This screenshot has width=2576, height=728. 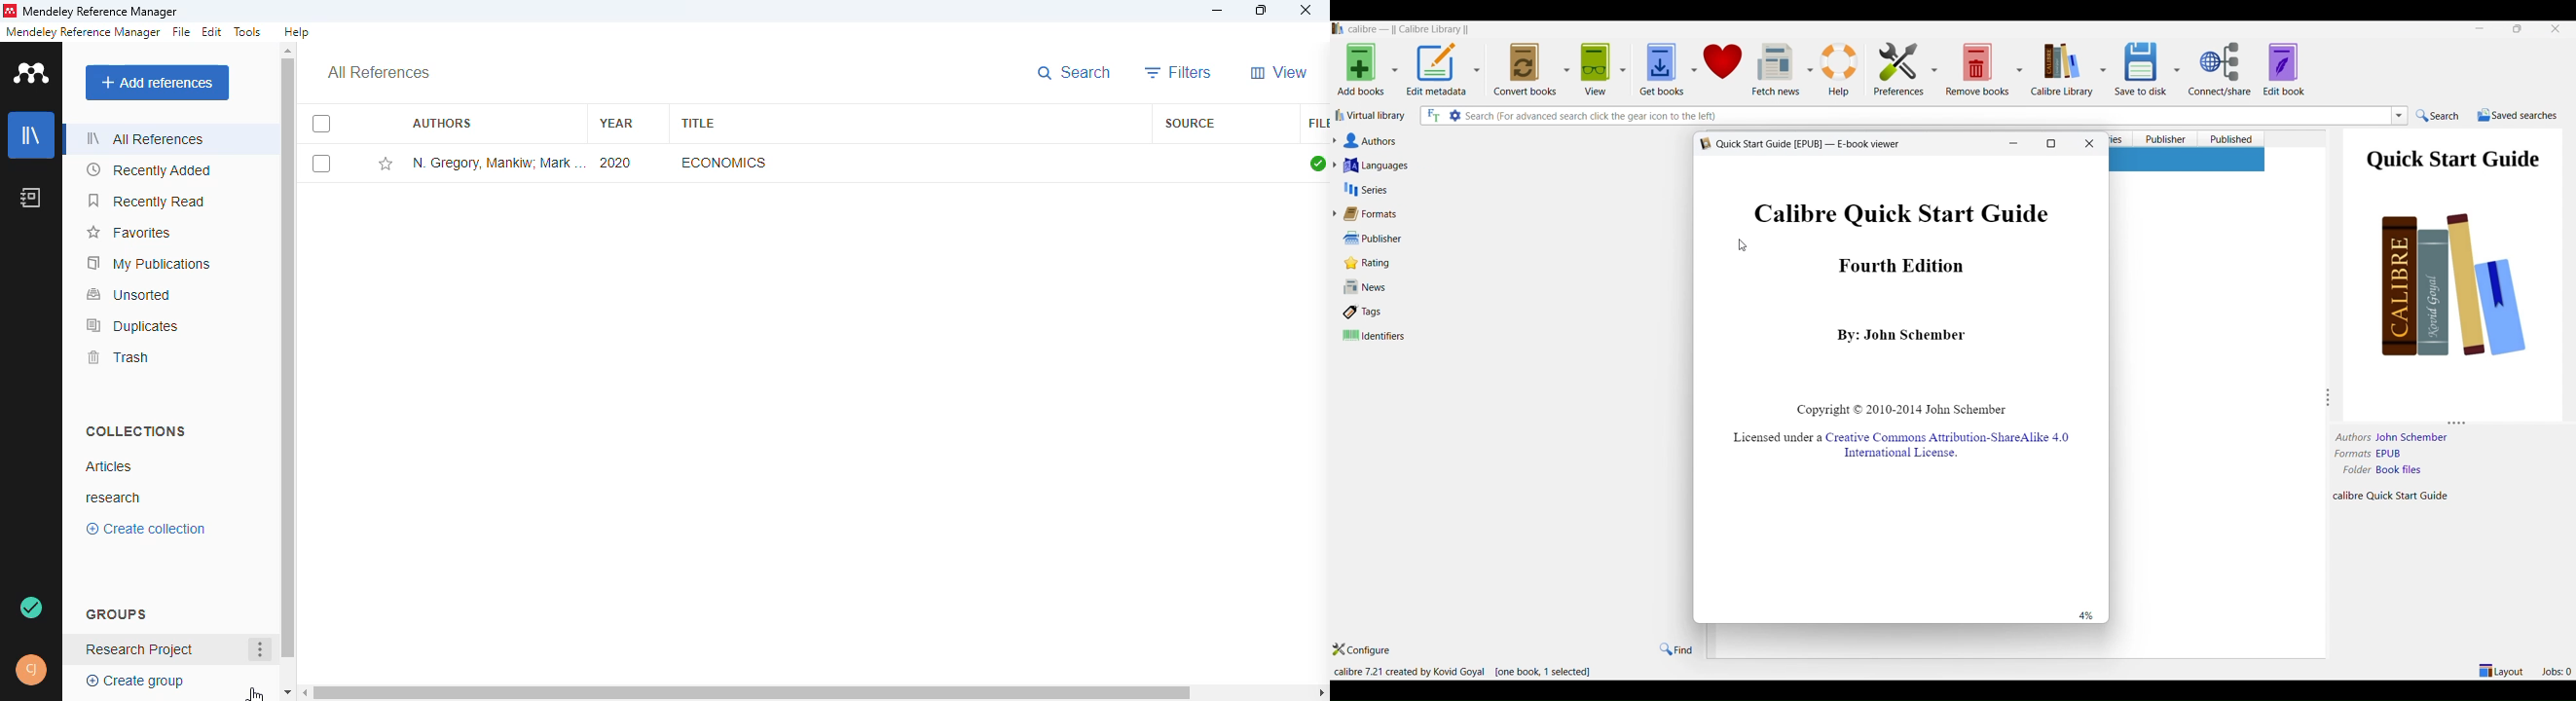 What do you see at coordinates (1512, 238) in the screenshot?
I see `publisher` at bounding box center [1512, 238].